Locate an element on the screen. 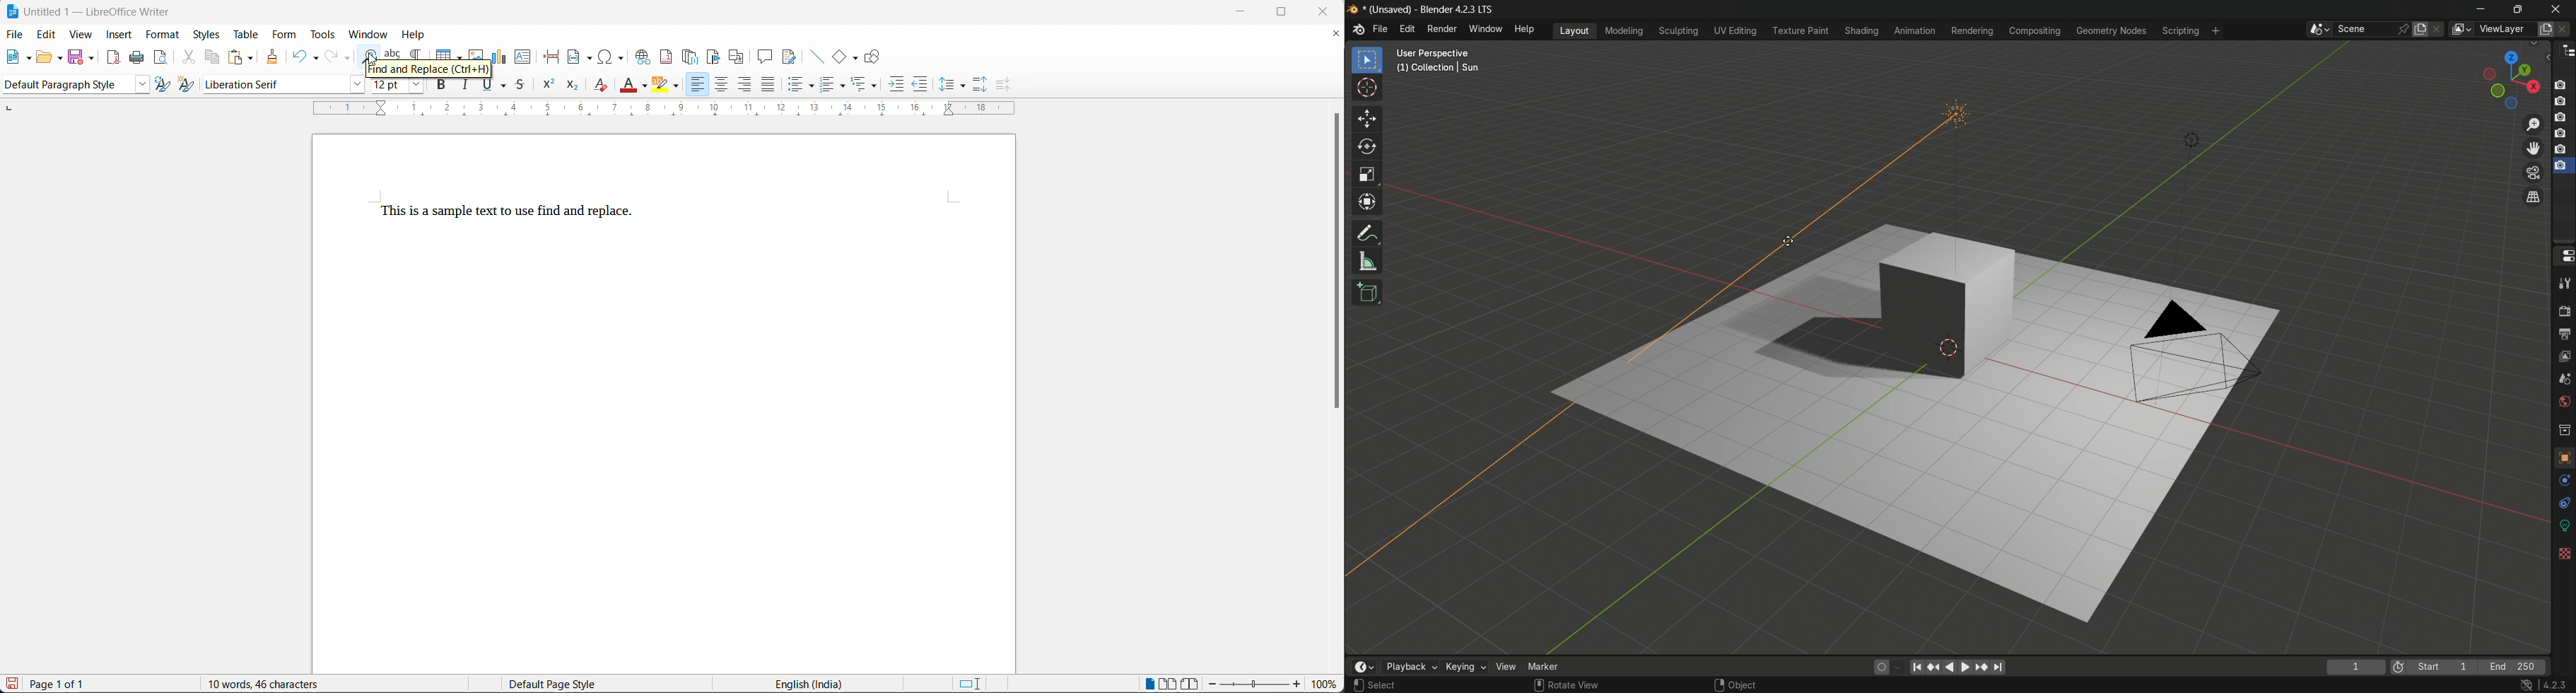 Image resolution: width=2576 pixels, height=700 pixels. rotate view is located at coordinates (1575, 685).